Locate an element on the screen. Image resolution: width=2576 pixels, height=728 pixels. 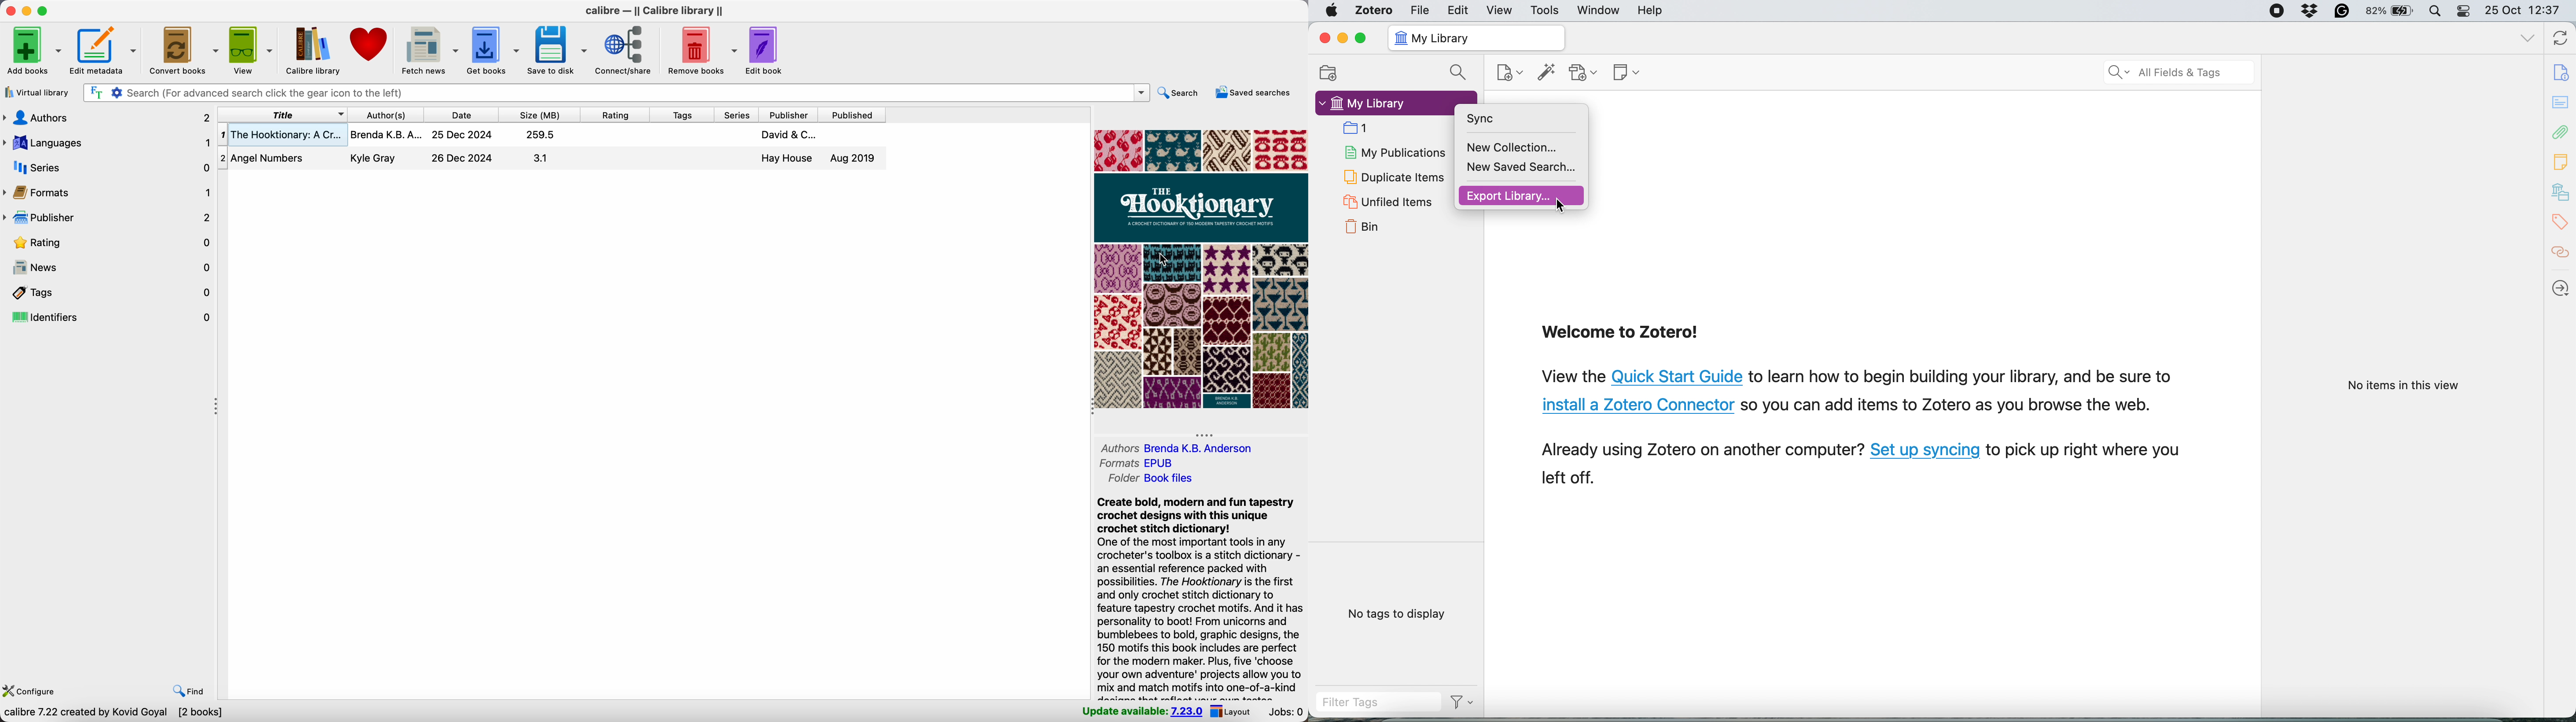
New Collection... is located at coordinates (1521, 145).